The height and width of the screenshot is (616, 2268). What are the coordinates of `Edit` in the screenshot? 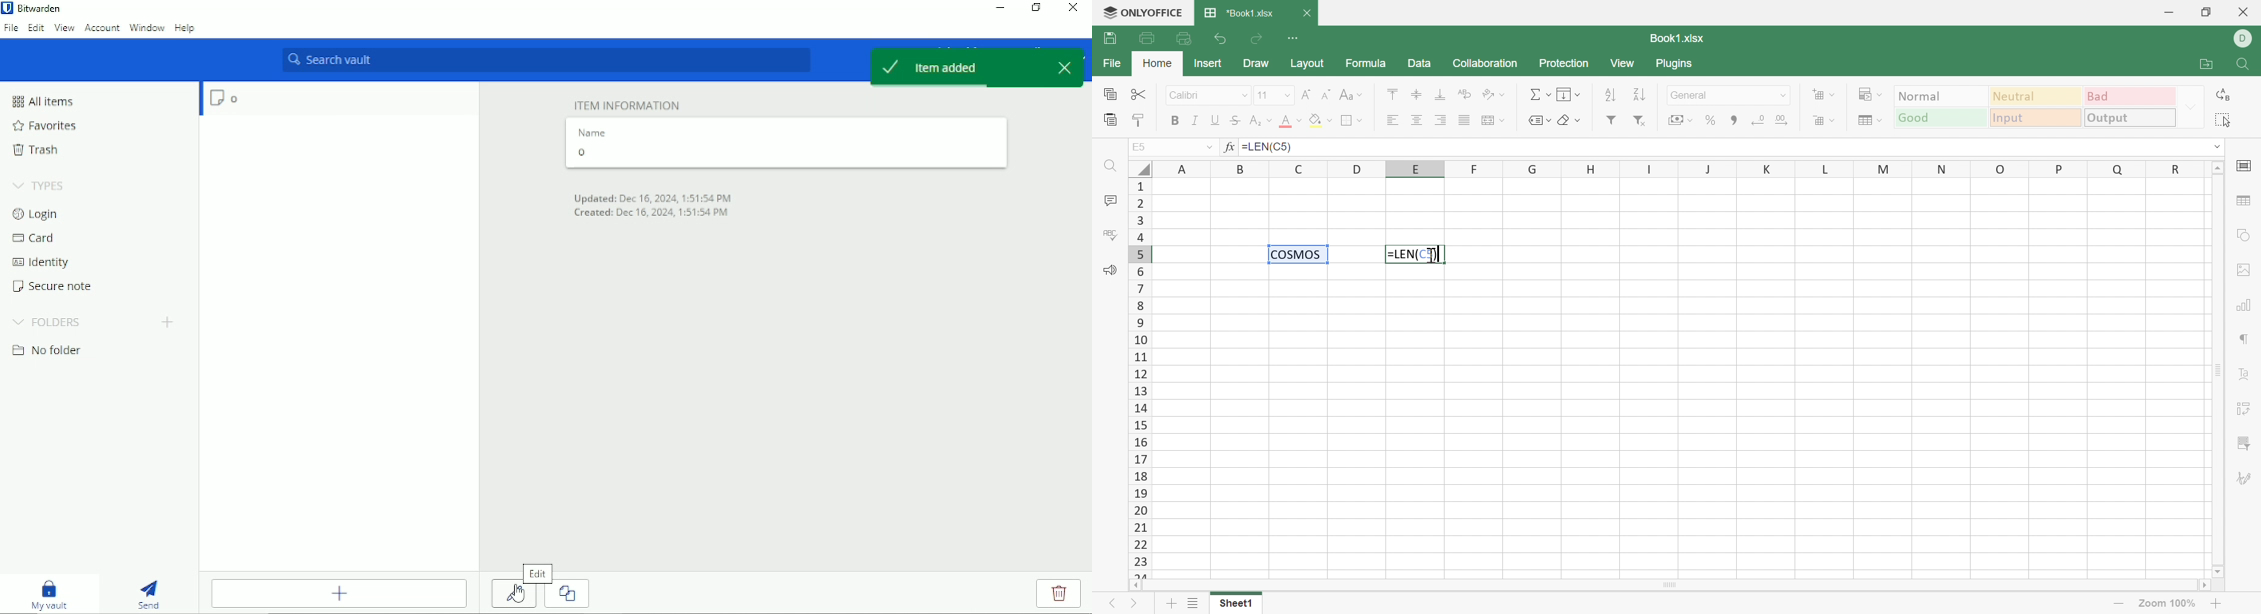 It's located at (37, 28).